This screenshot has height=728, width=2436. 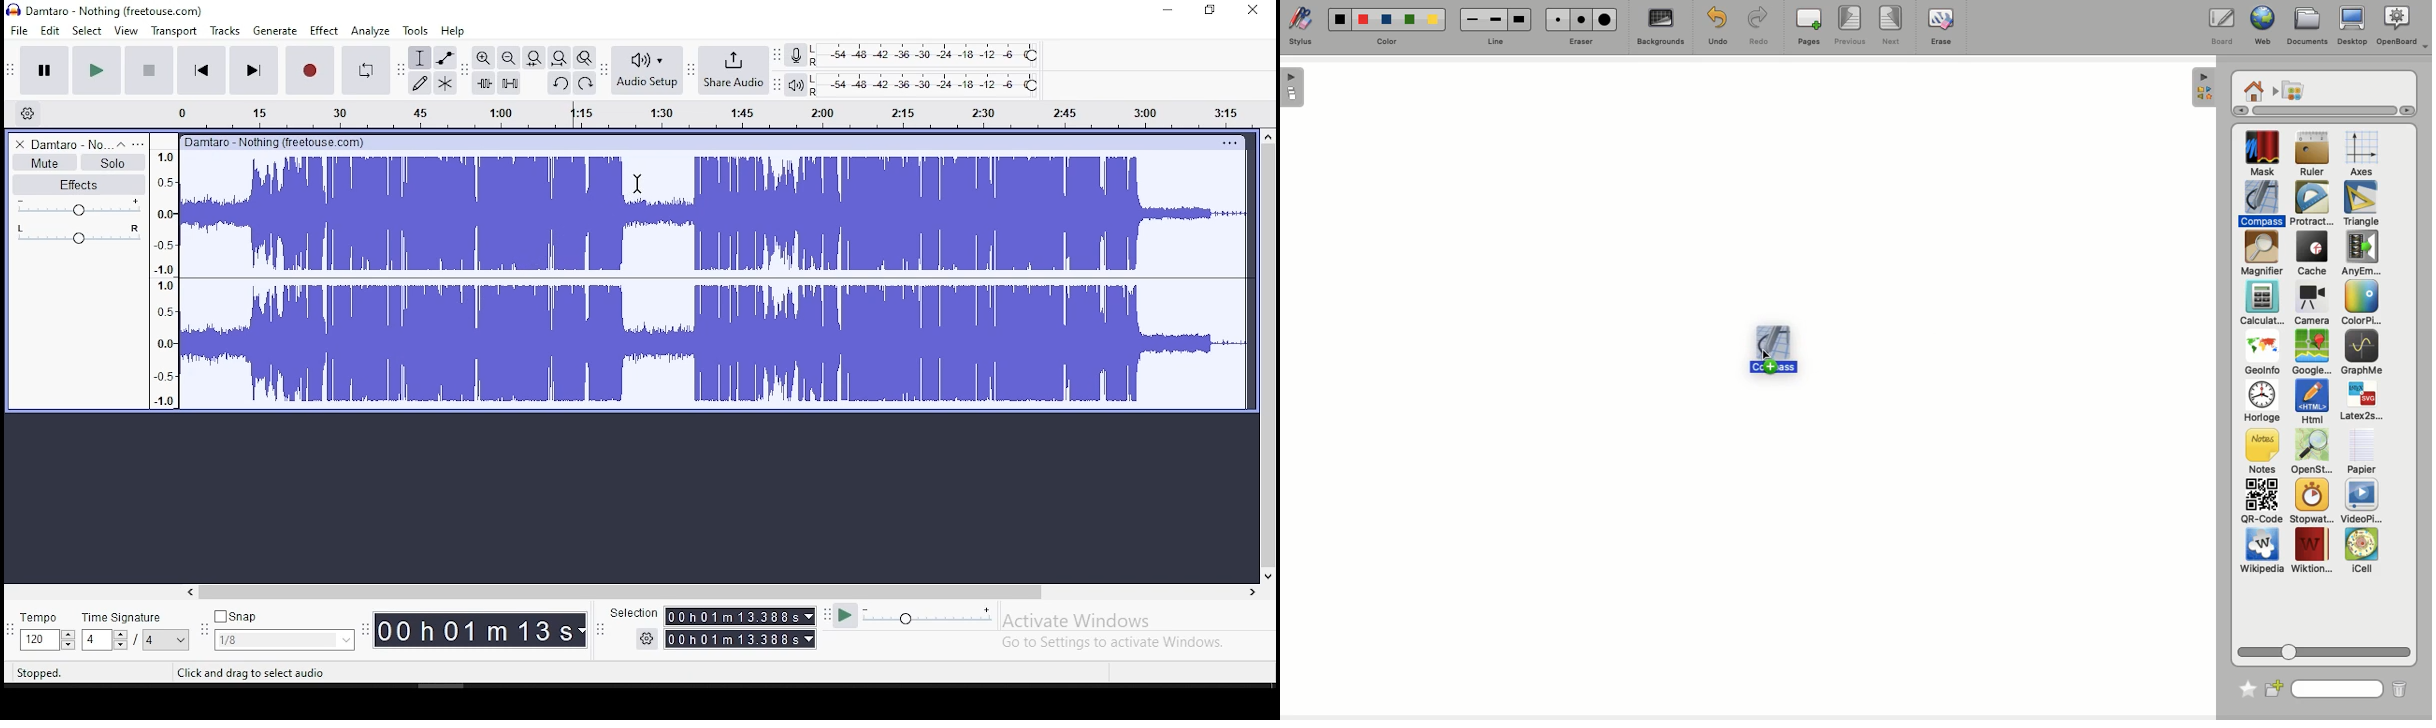 What do you see at coordinates (148, 69) in the screenshot?
I see `stop` at bounding box center [148, 69].